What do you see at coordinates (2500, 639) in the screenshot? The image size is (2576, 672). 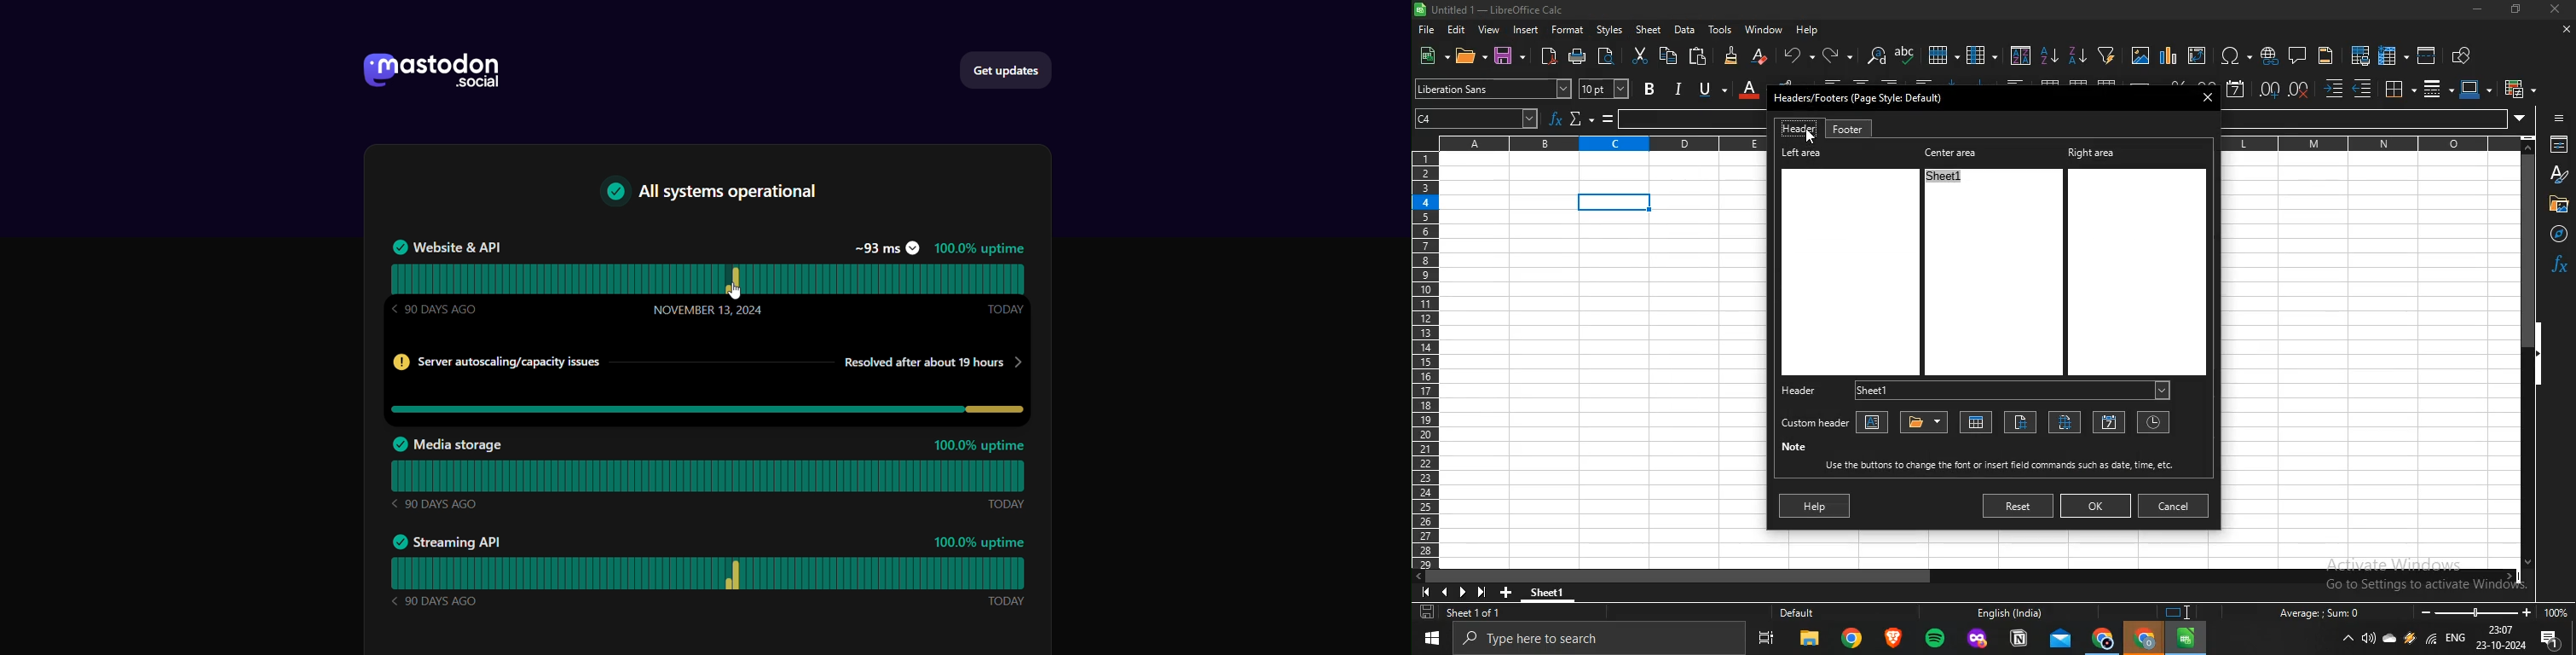 I see `date and time` at bounding box center [2500, 639].